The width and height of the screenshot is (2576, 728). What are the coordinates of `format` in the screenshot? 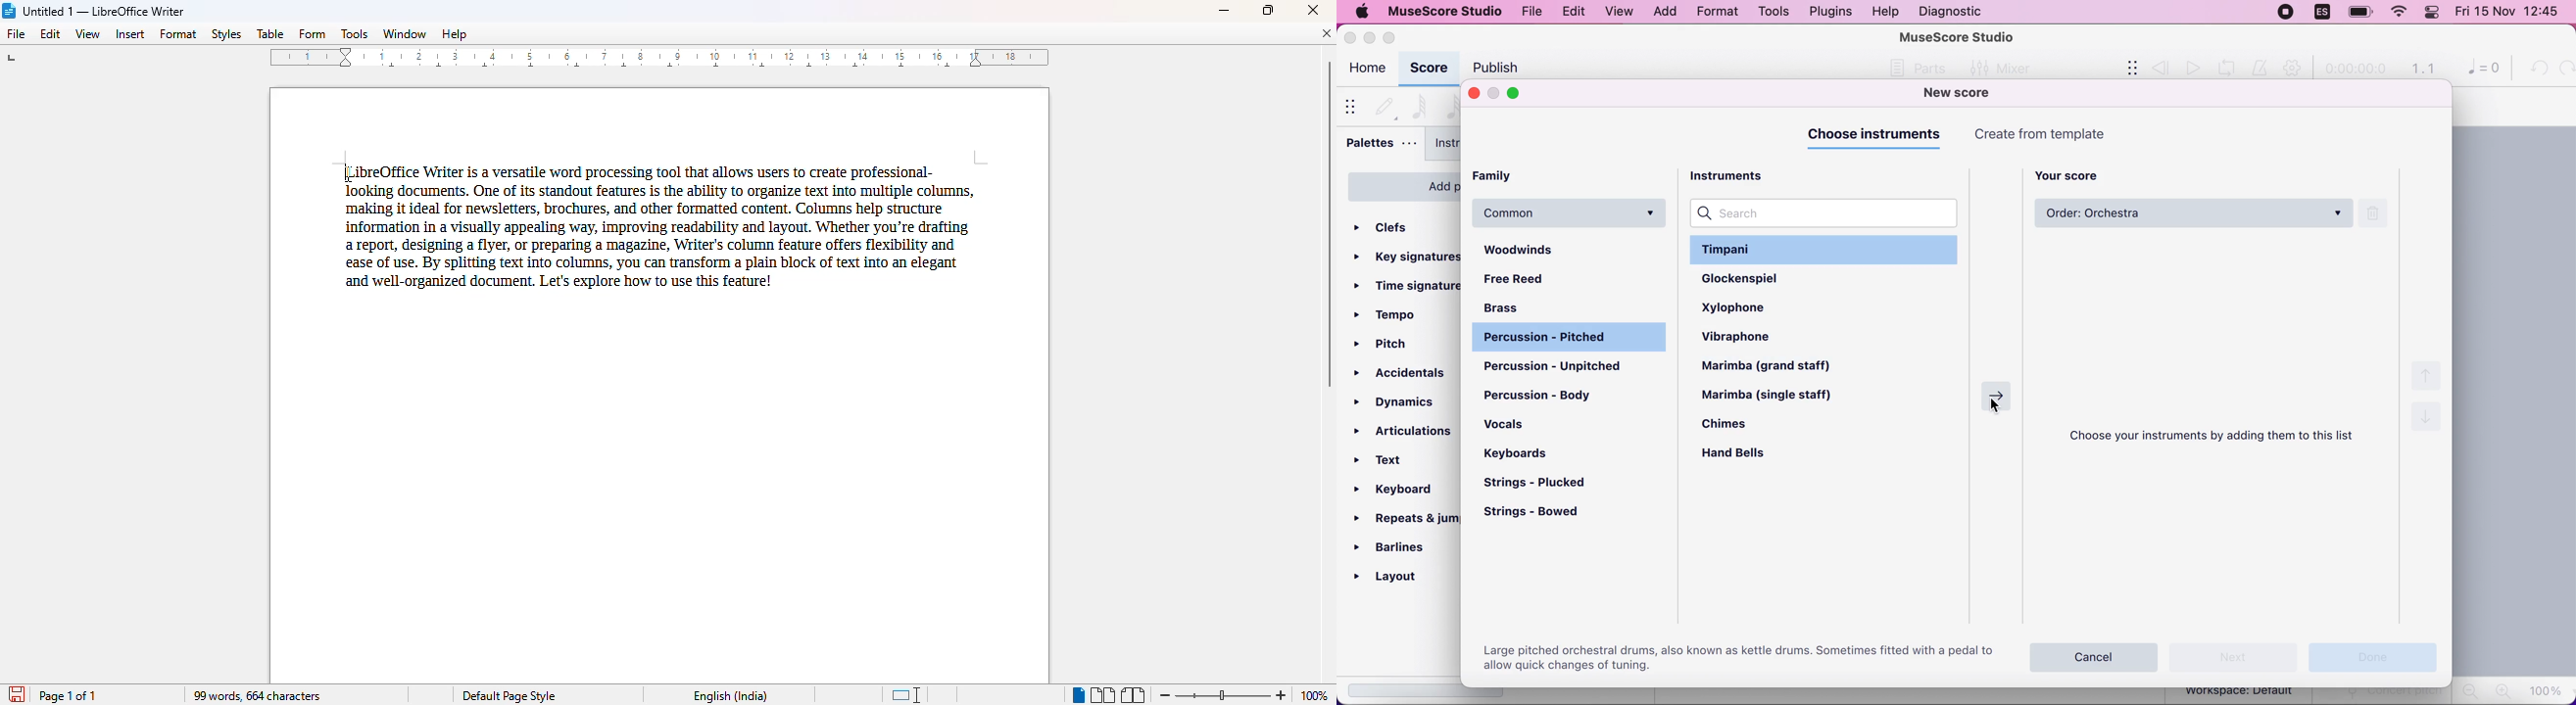 It's located at (179, 34).